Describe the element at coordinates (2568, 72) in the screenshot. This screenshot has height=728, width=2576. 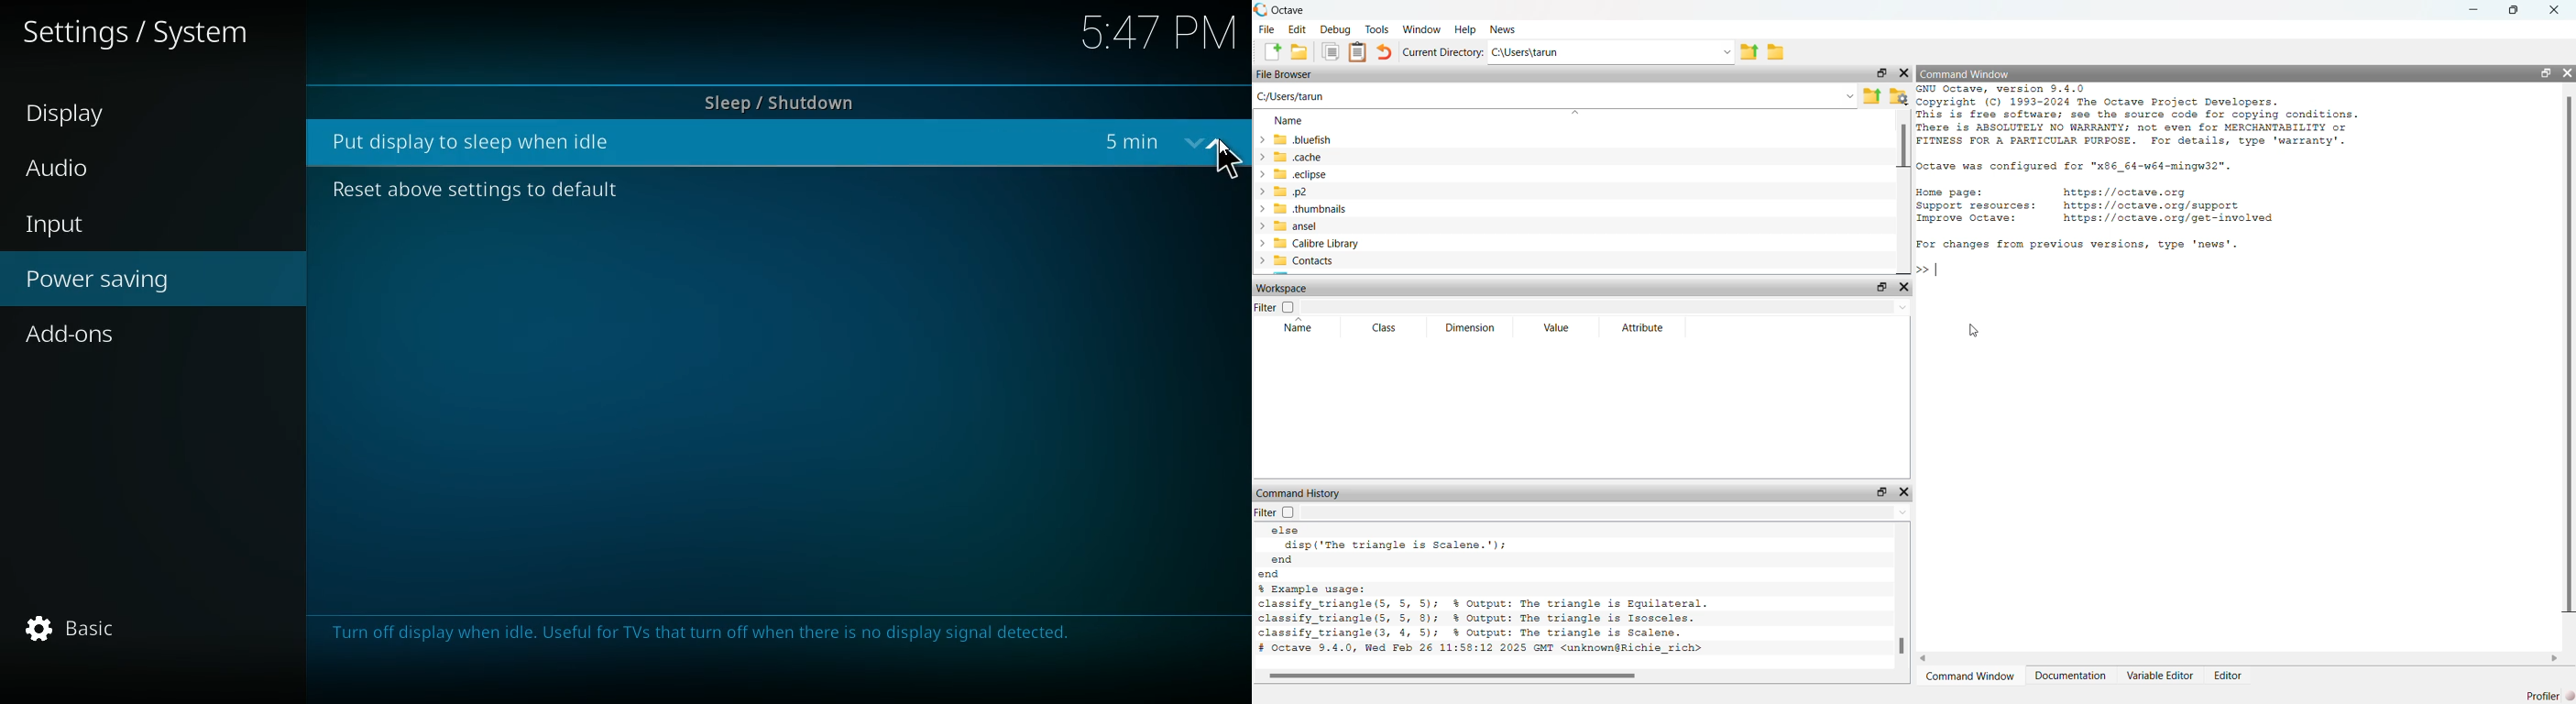
I see `hide widget` at that location.